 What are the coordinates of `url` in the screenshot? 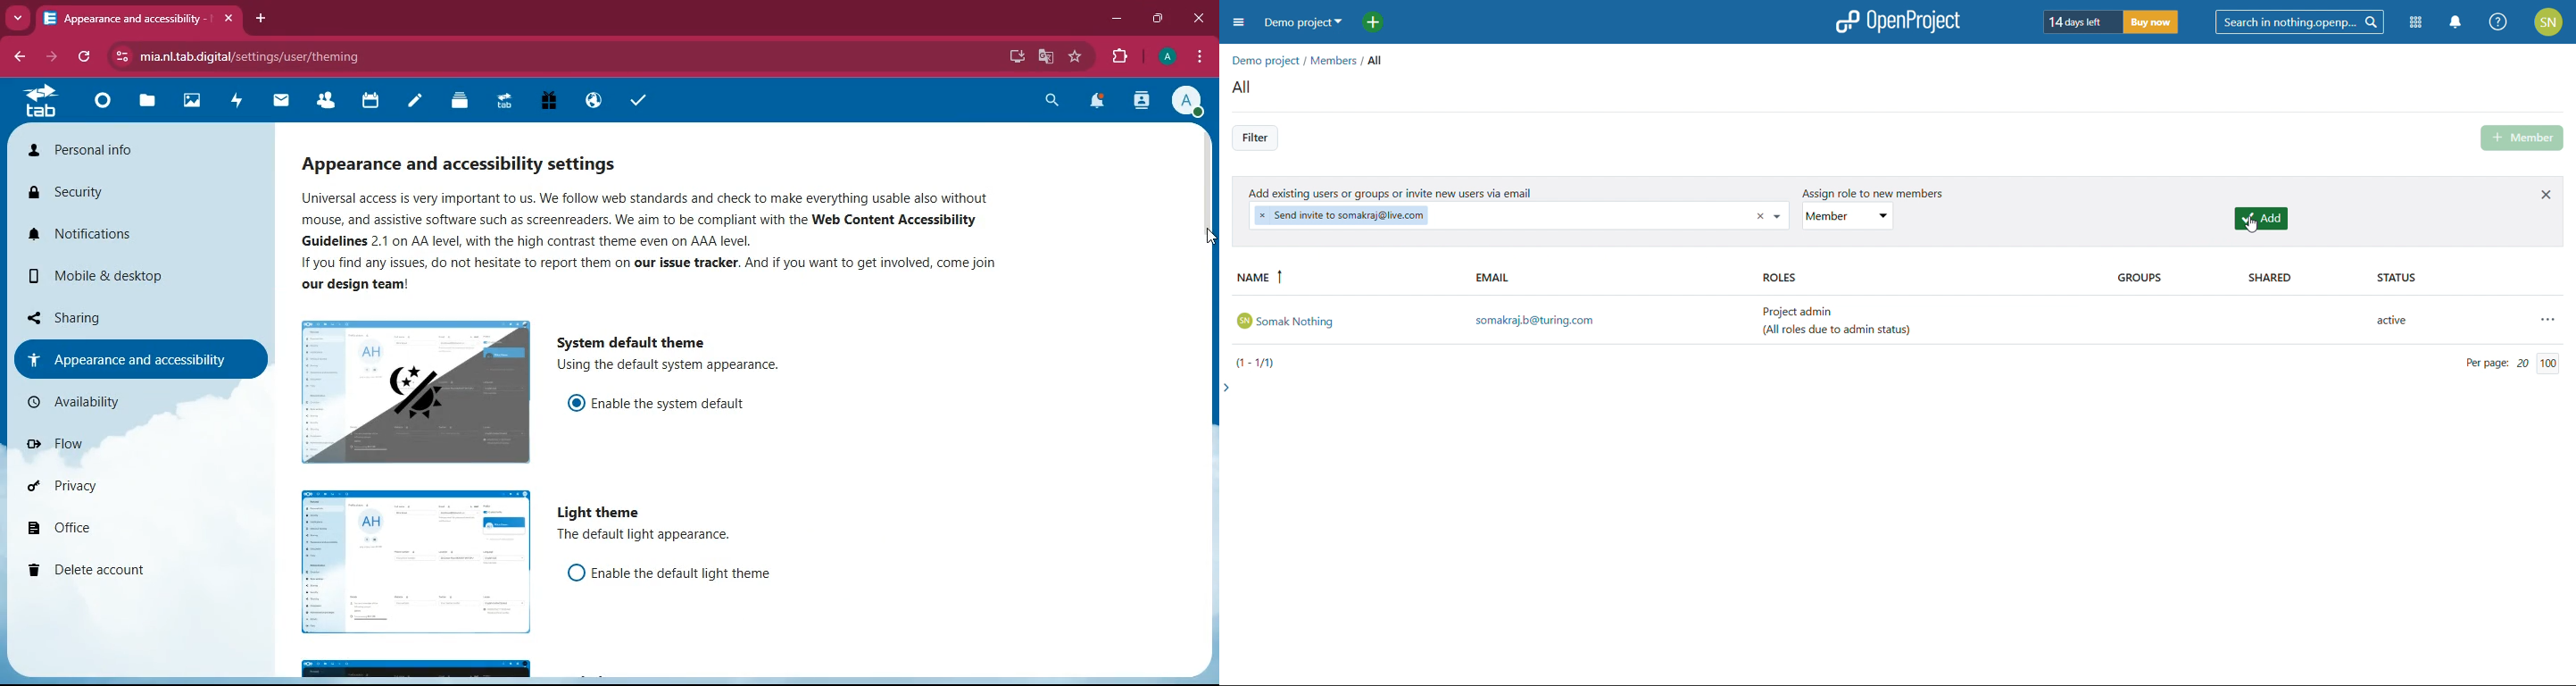 It's located at (260, 57).